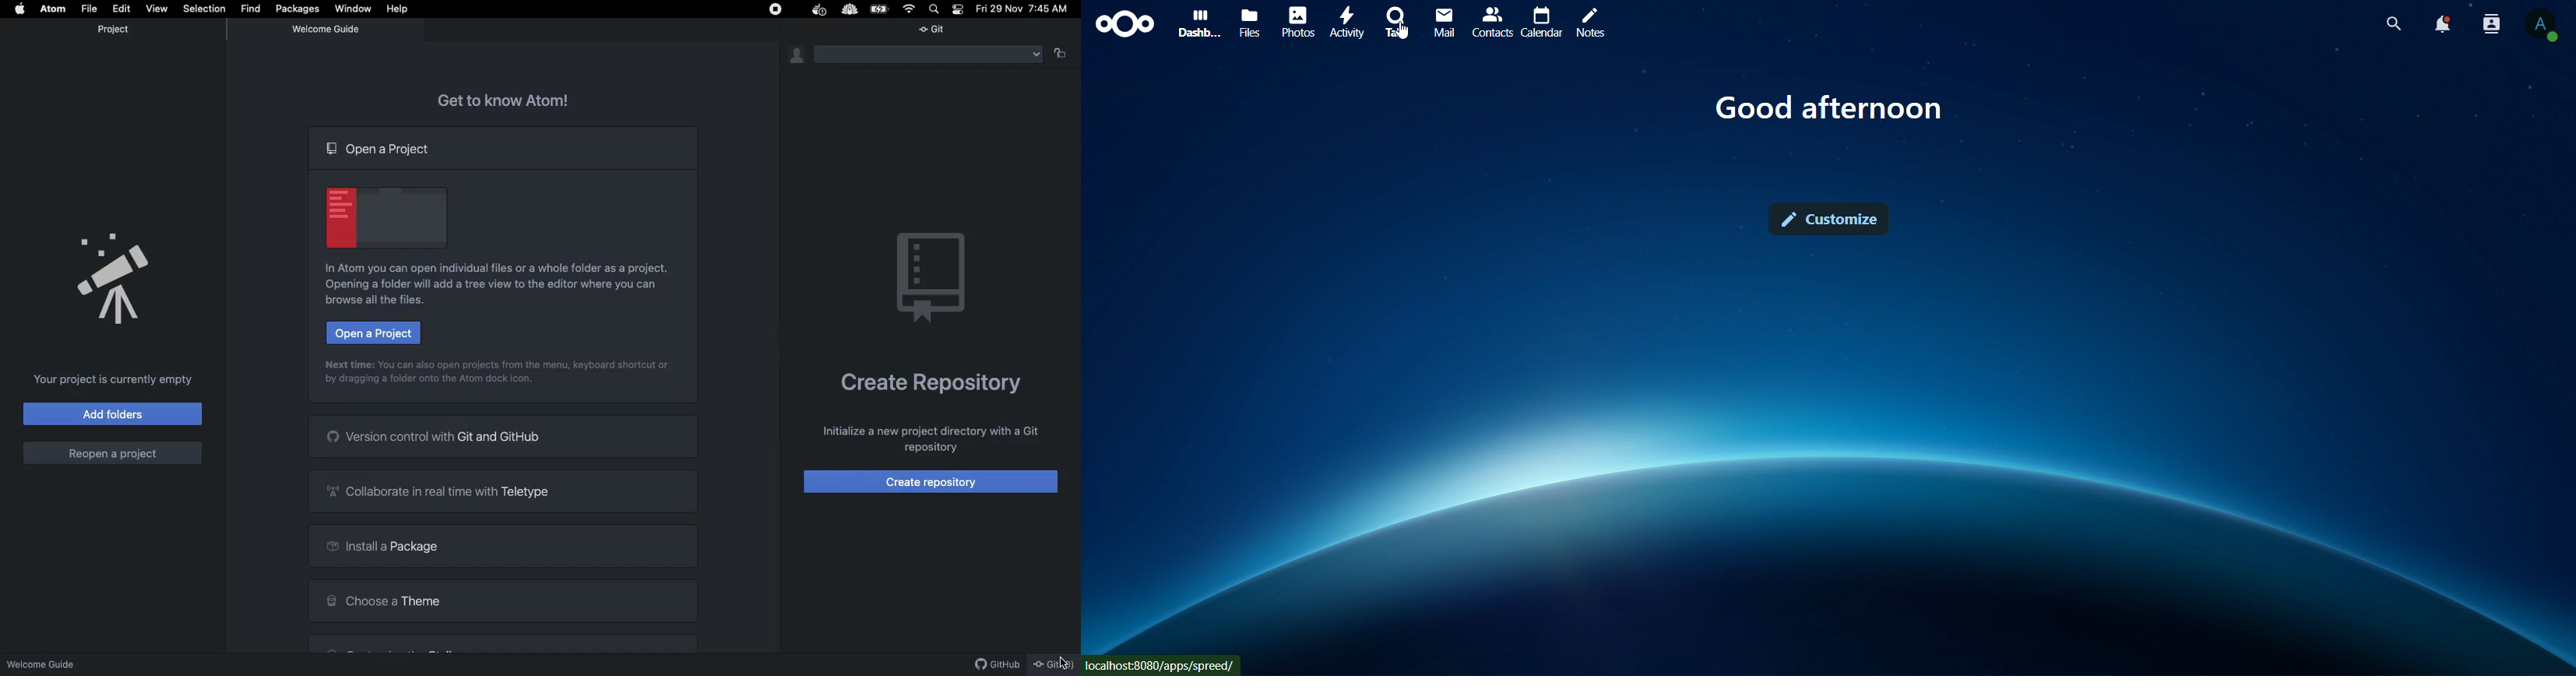 The width and height of the screenshot is (2576, 700). I want to click on activity, so click(1348, 23).